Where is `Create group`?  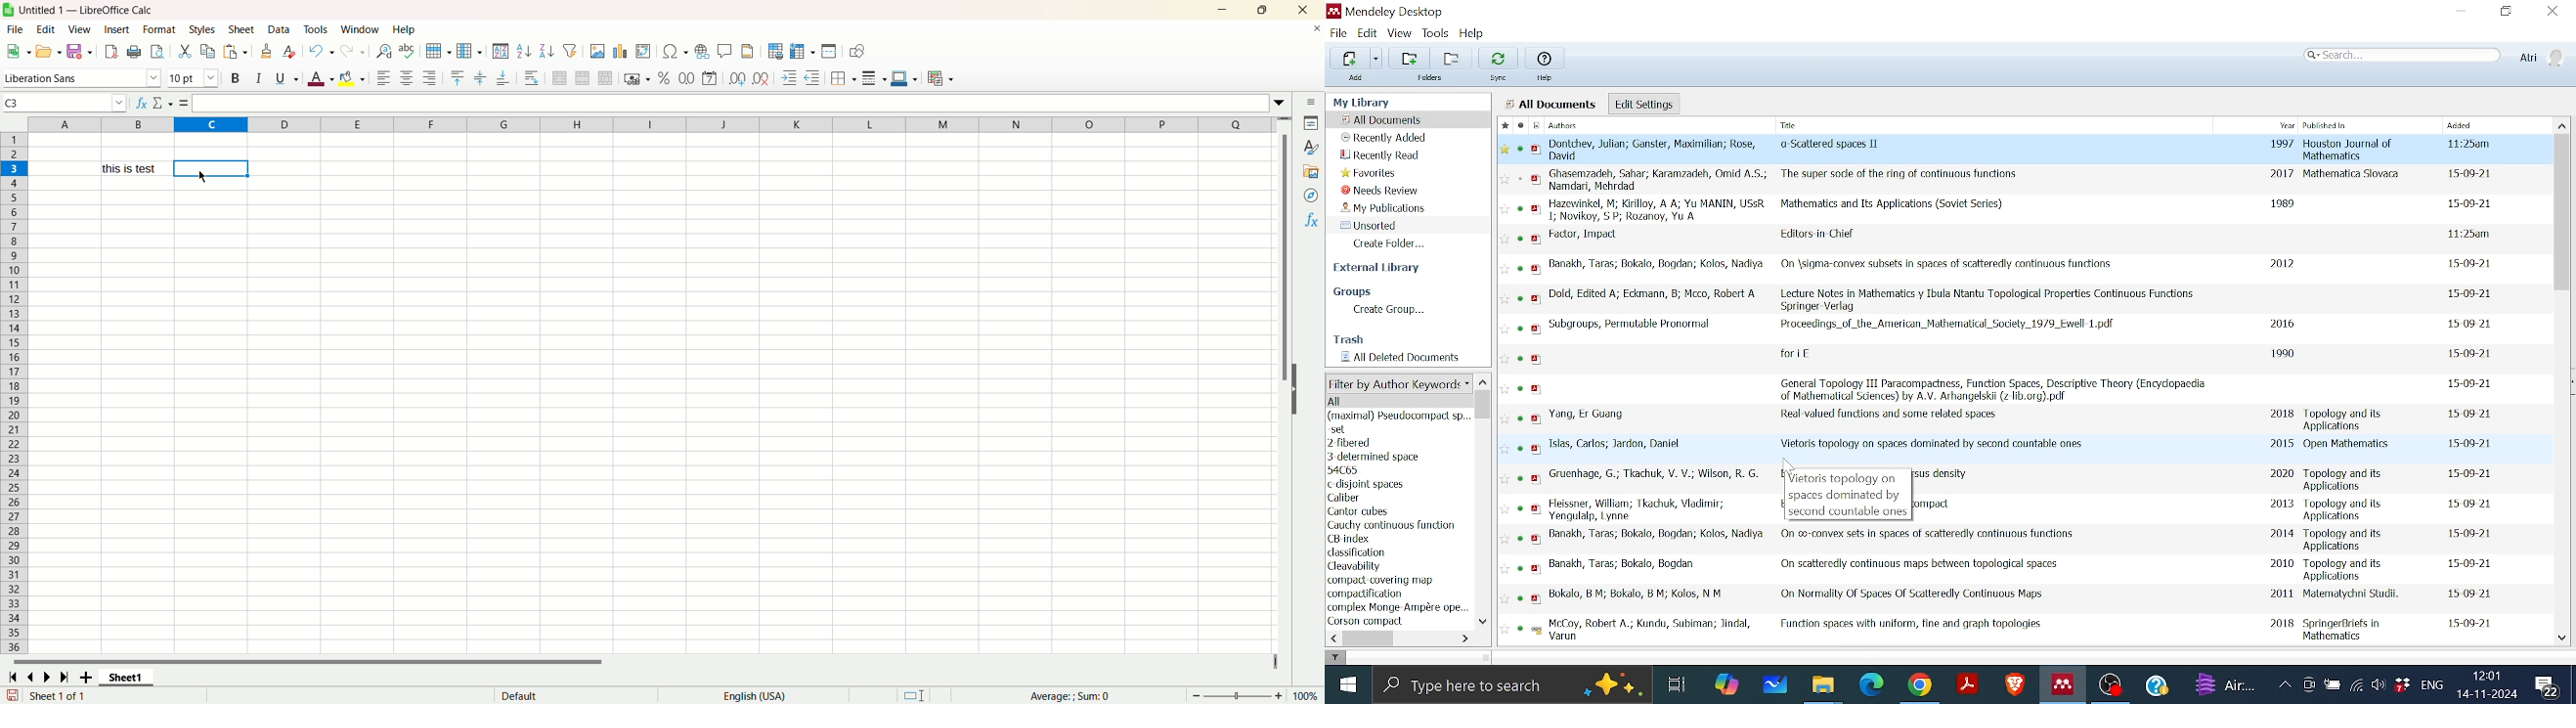 Create group is located at coordinates (1387, 311).